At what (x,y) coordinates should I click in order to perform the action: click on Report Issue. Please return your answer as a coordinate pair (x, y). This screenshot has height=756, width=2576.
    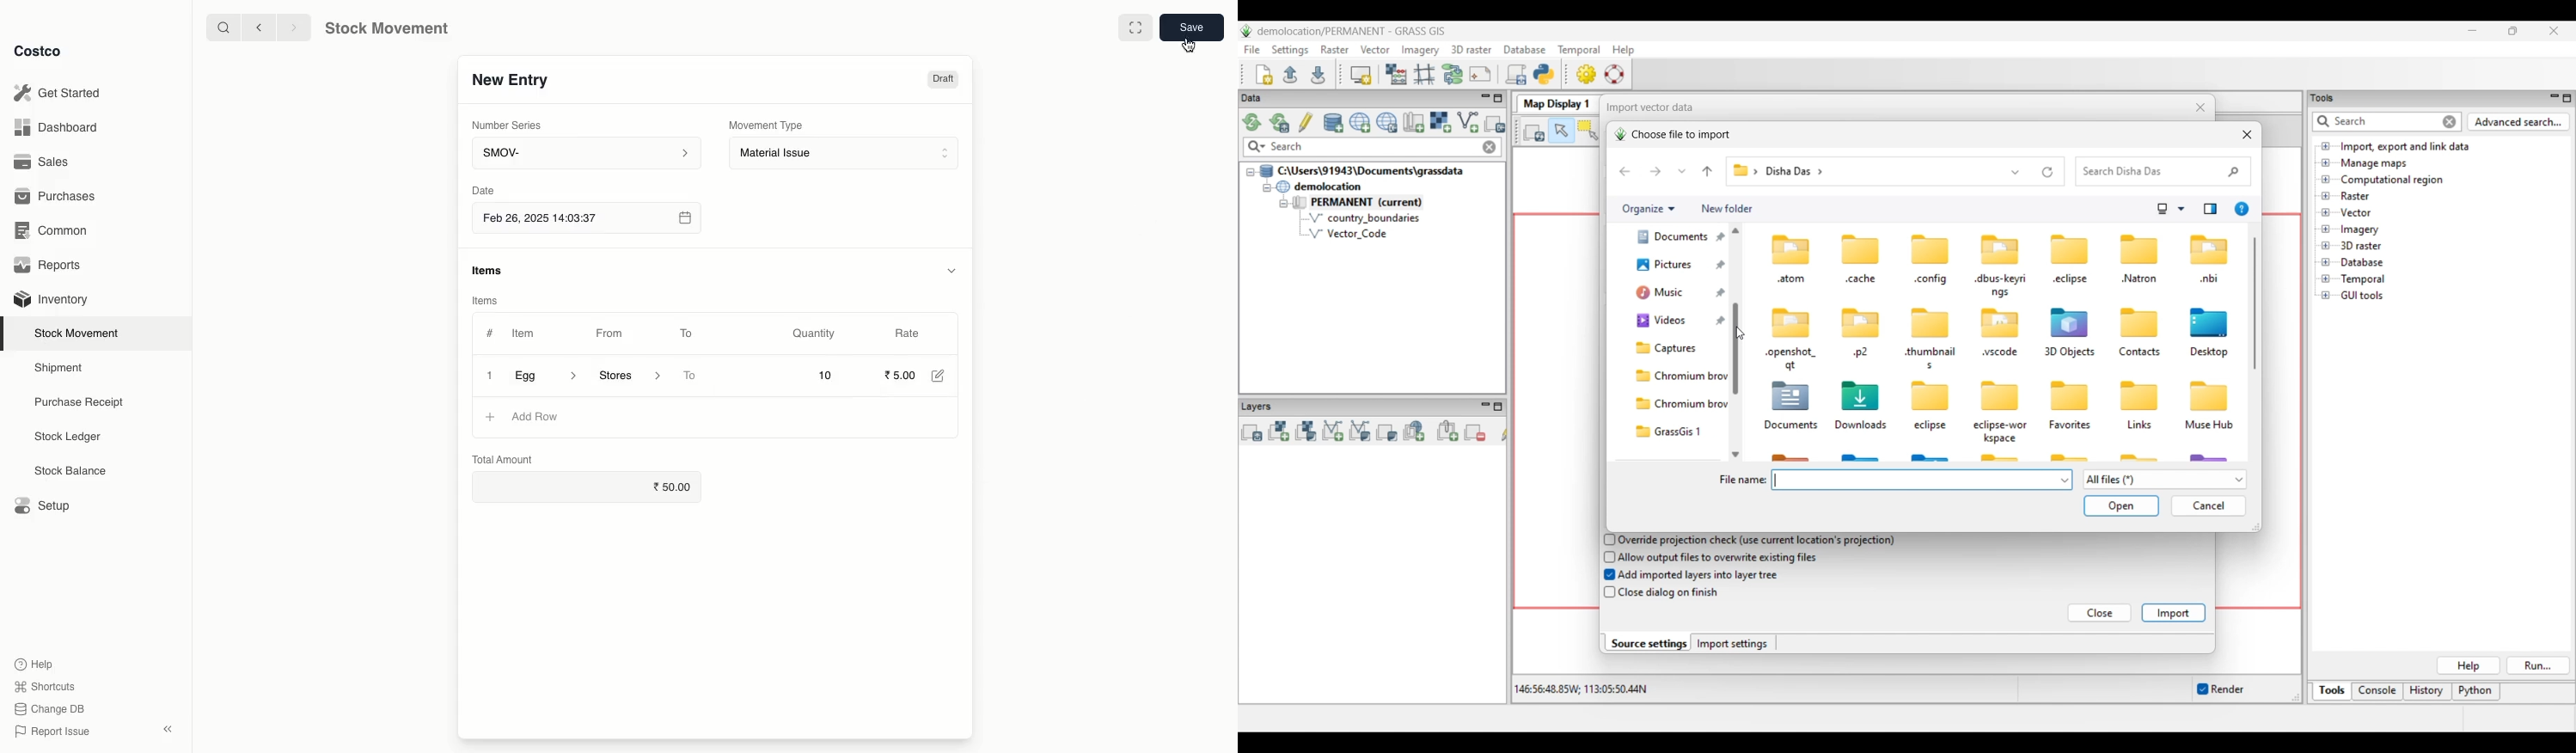
    Looking at the image, I should click on (54, 732).